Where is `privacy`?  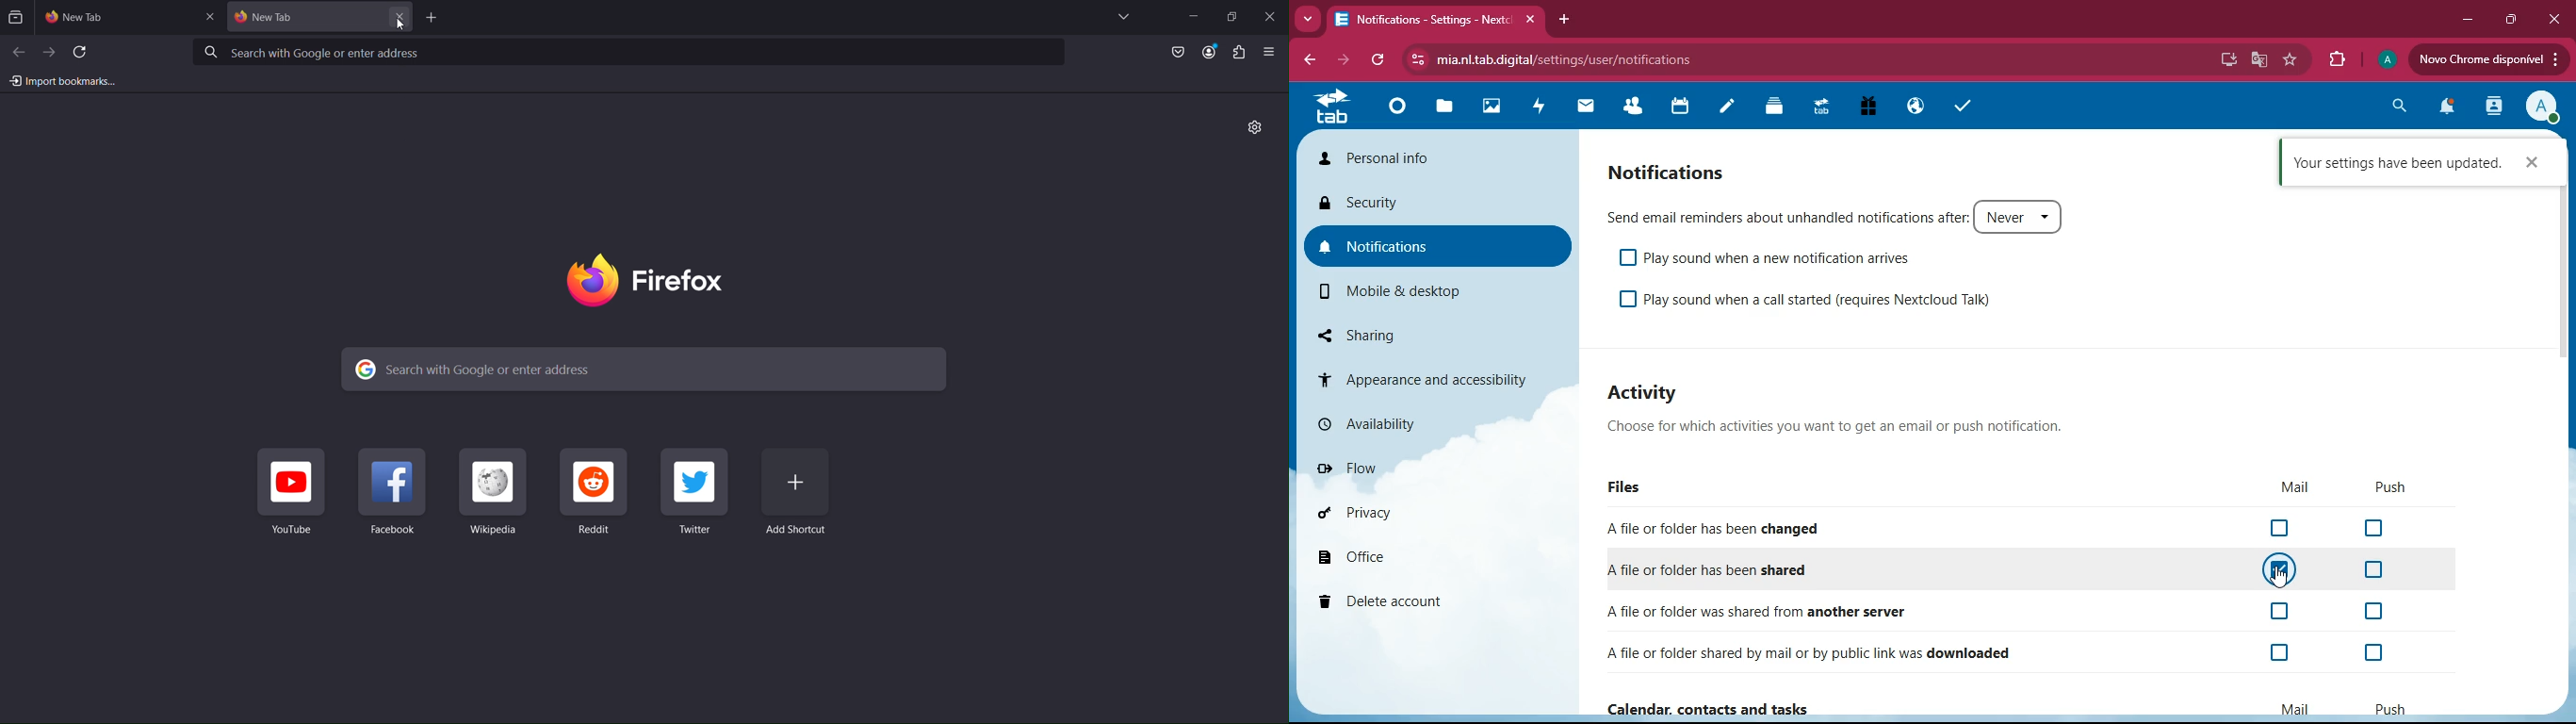 privacy is located at coordinates (1427, 512).